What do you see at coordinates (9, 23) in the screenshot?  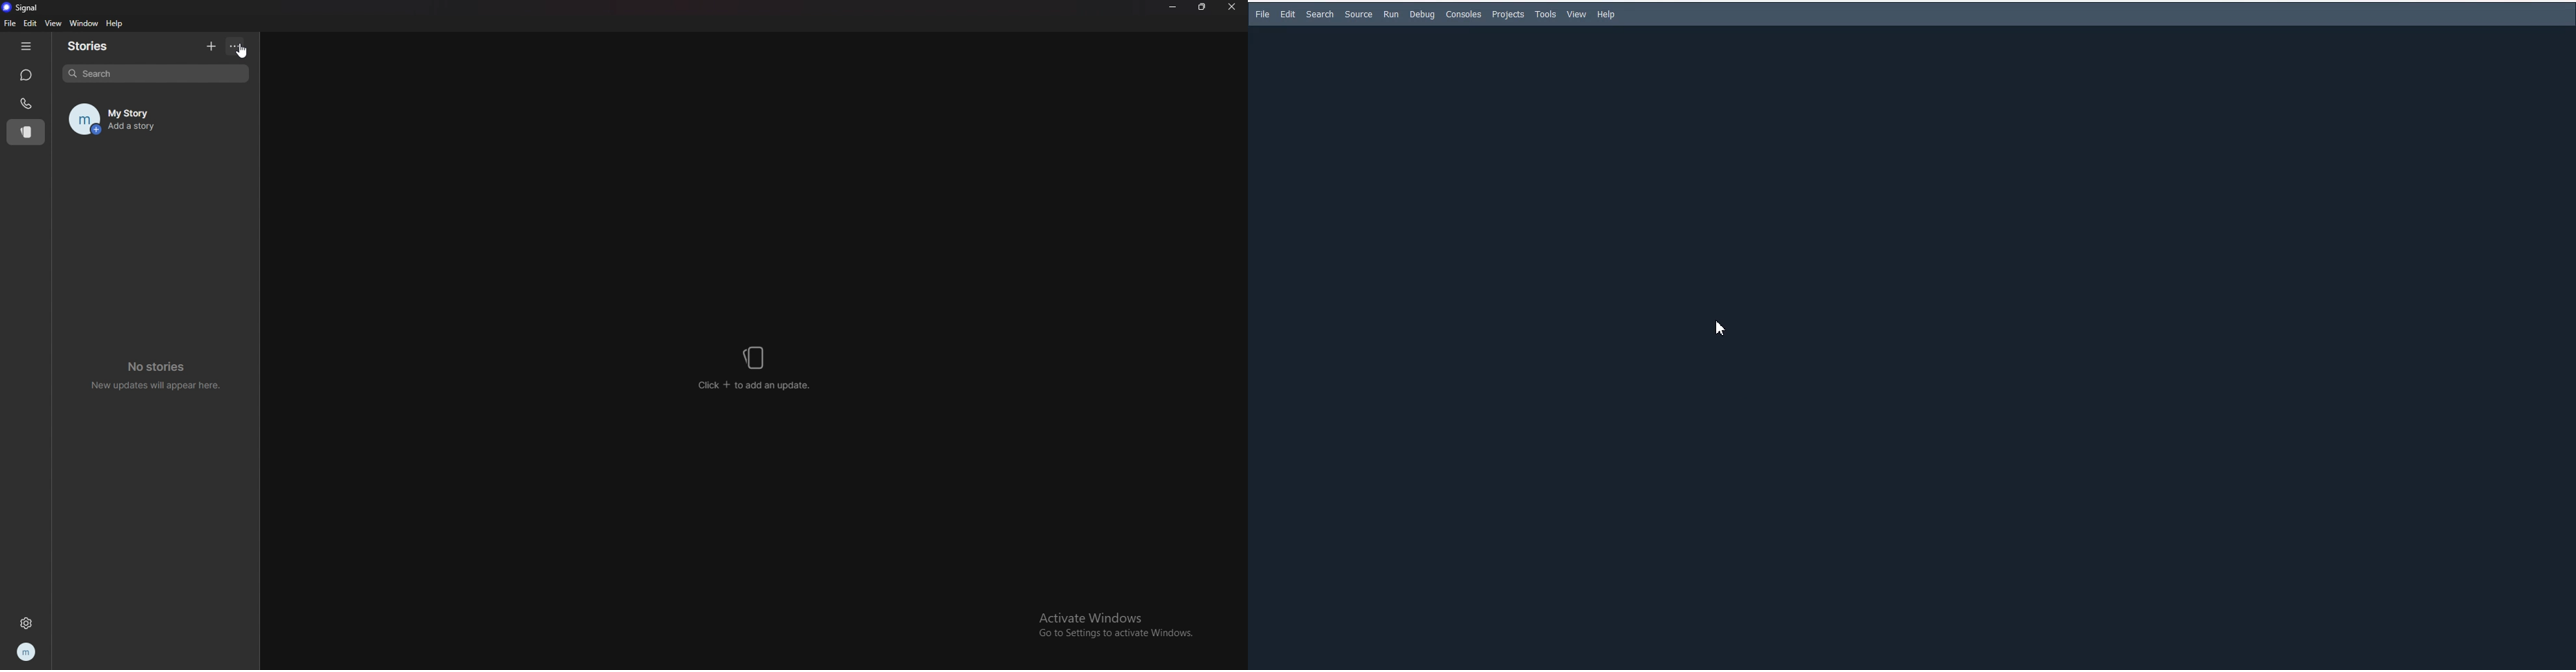 I see `file` at bounding box center [9, 23].